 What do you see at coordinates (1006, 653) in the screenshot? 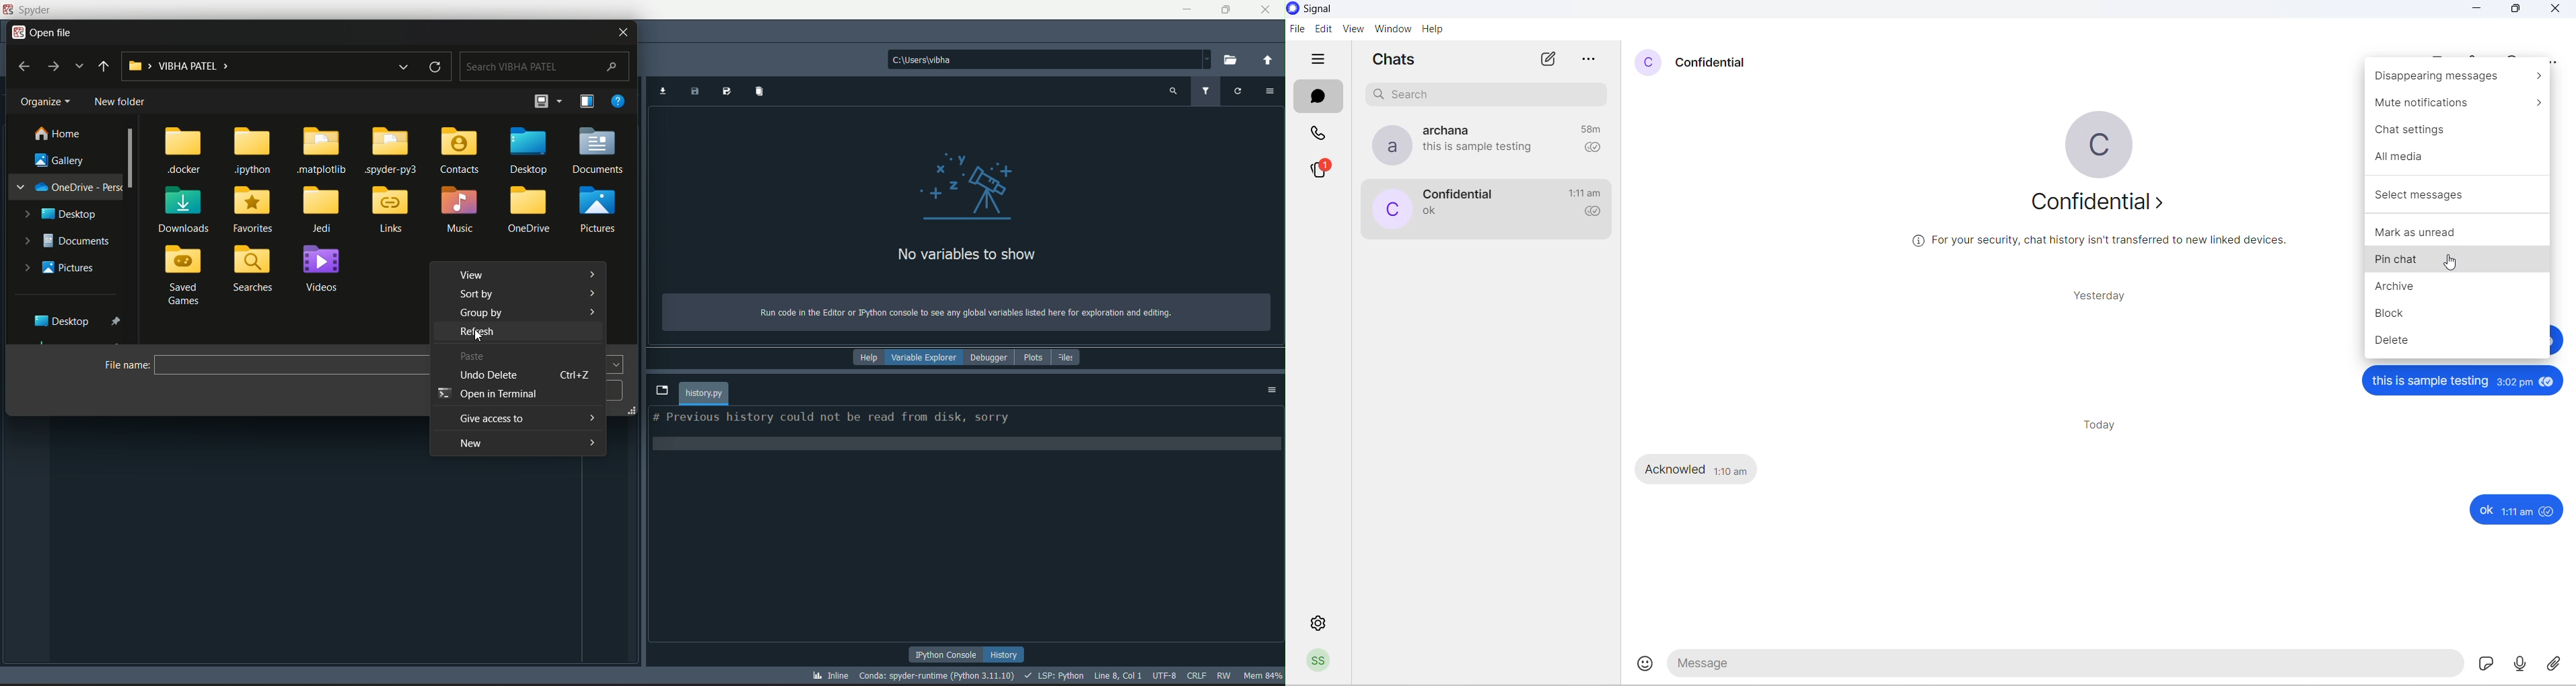
I see `history` at bounding box center [1006, 653].